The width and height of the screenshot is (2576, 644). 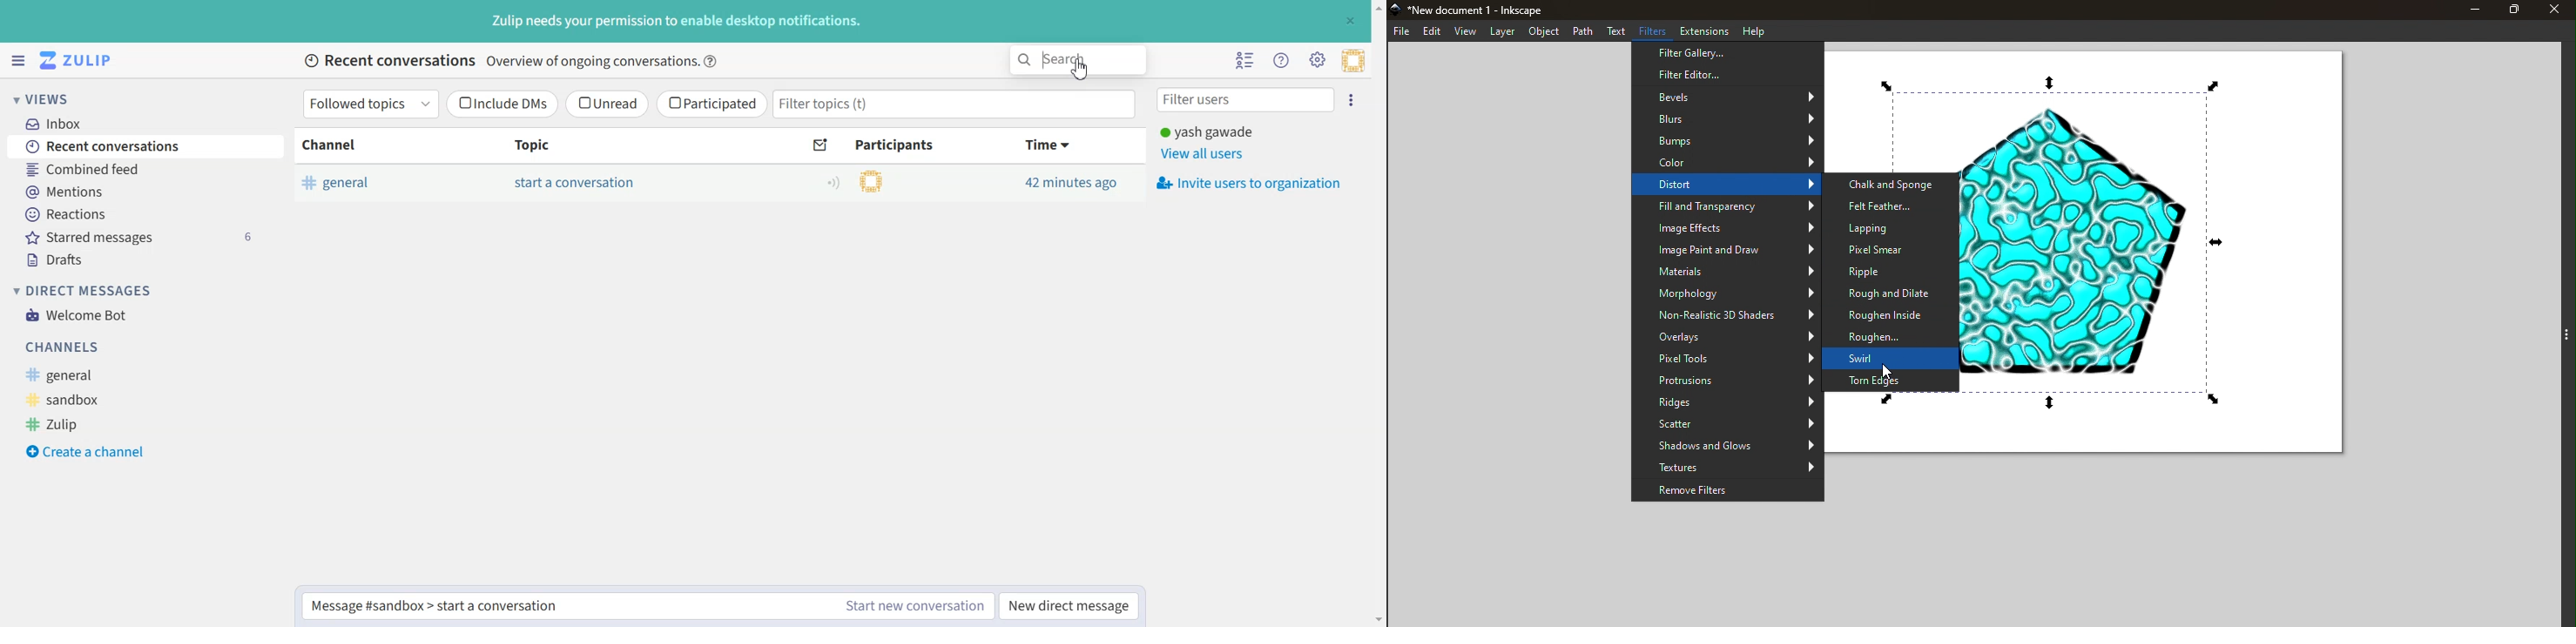 What do you see at coordinates (503, 104) in the screenshot?
I see `Include DMs` at bounding box center [503, 104].